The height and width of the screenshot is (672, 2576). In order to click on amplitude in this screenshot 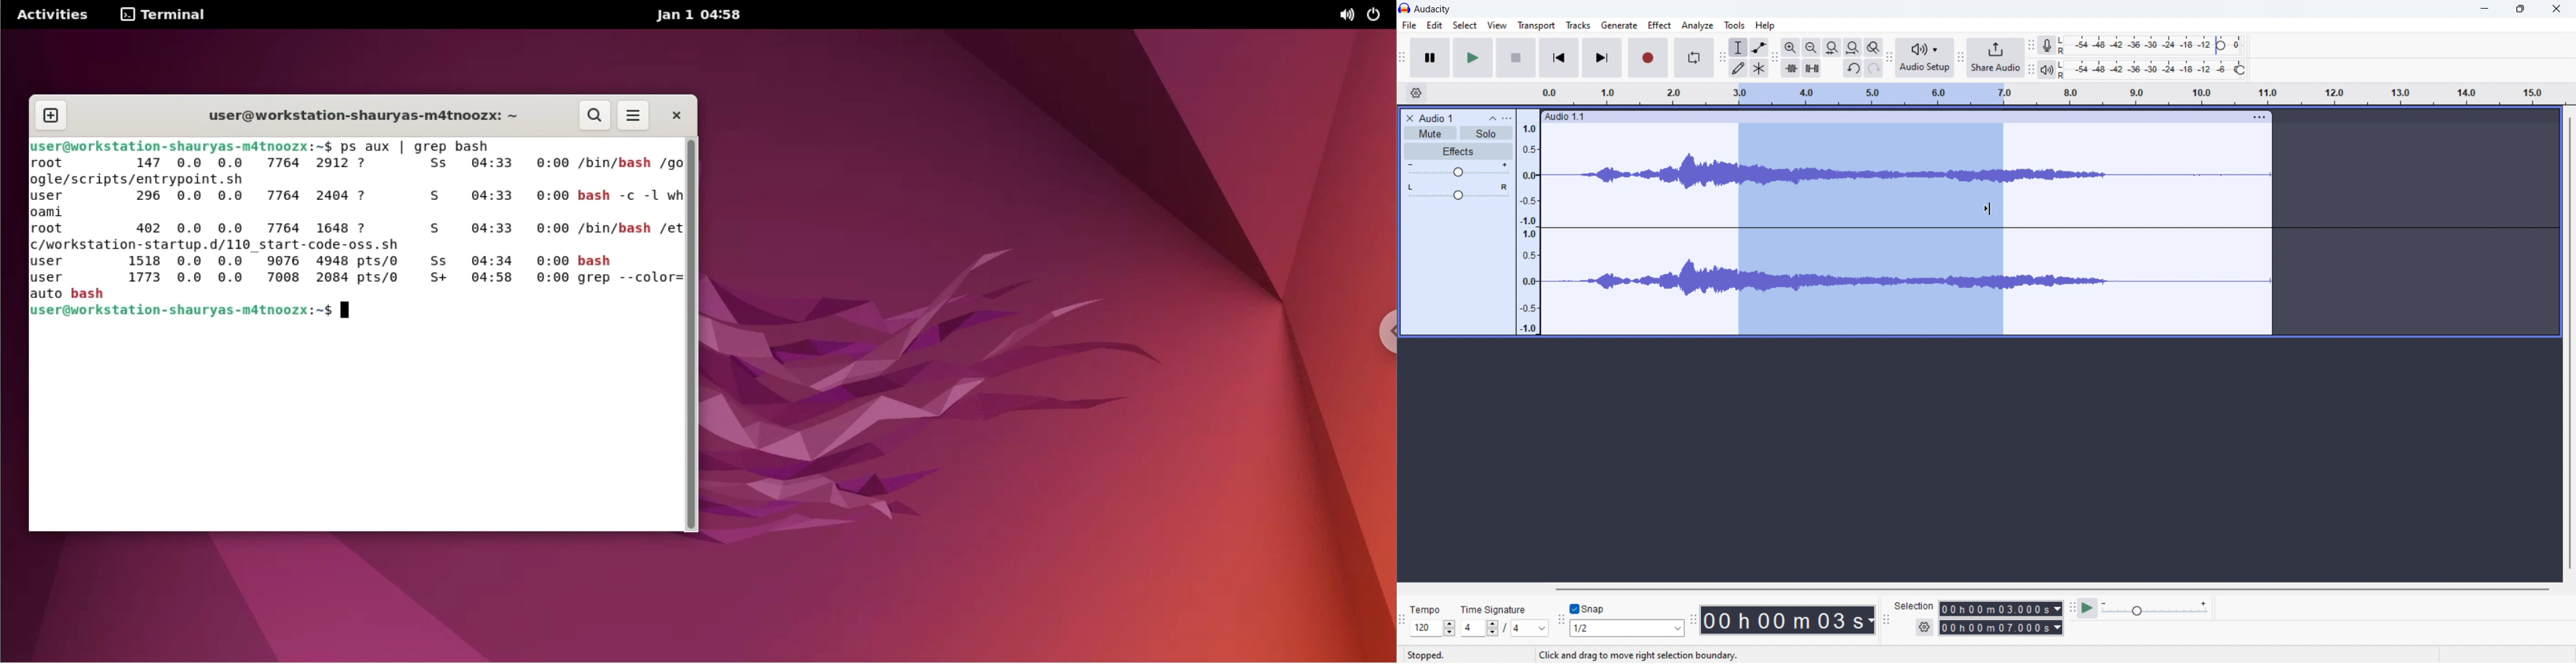, I will do `click(1529, 229)`.